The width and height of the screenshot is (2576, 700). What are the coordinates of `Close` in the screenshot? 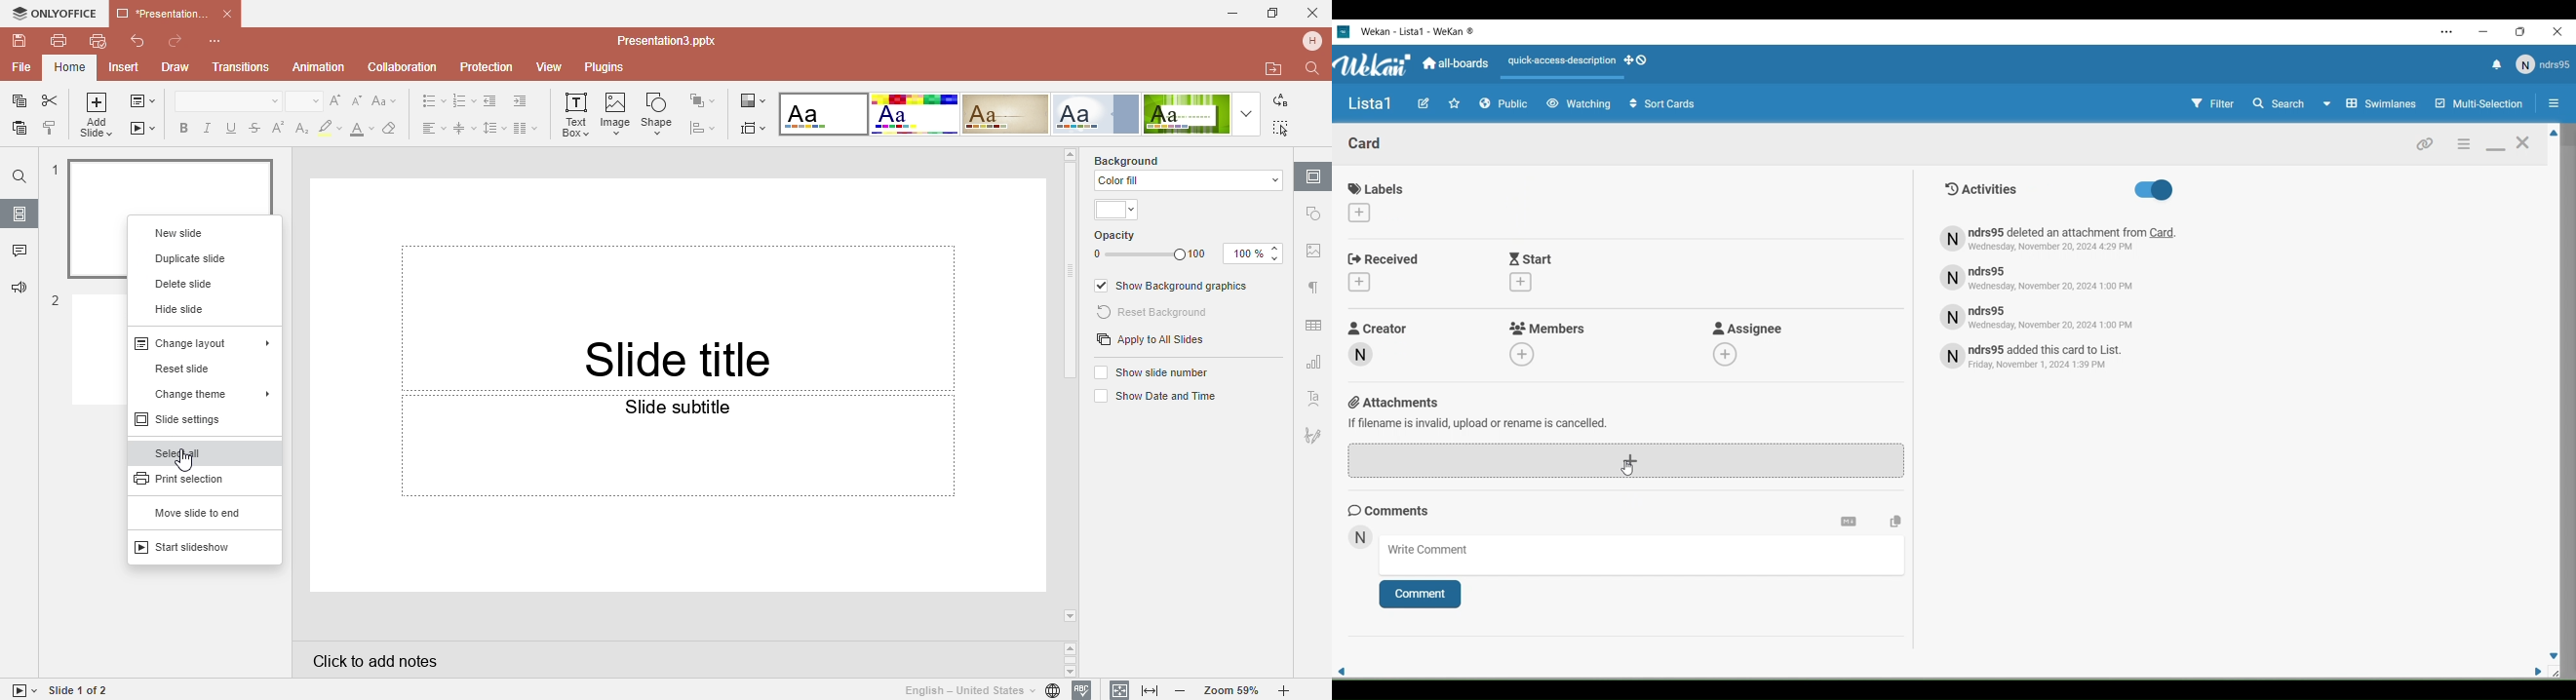 It's located at (2561, 32).